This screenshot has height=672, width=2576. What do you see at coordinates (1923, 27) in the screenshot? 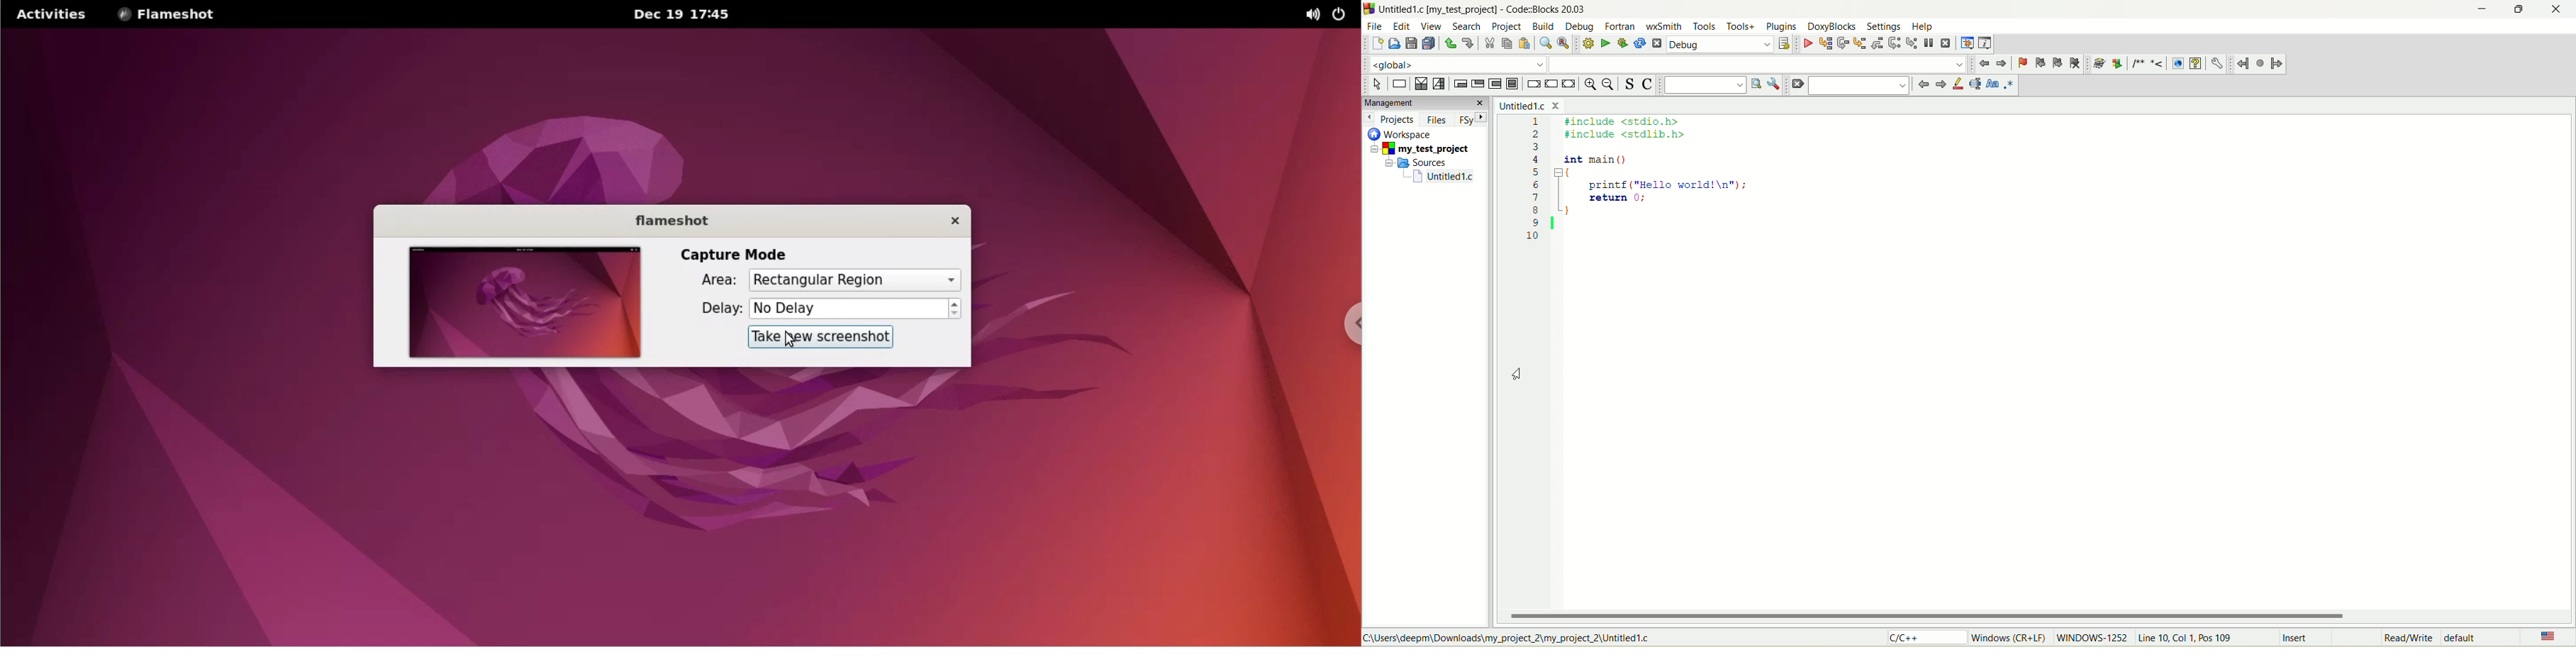
I see `help` at bounding box center [1923, 27].